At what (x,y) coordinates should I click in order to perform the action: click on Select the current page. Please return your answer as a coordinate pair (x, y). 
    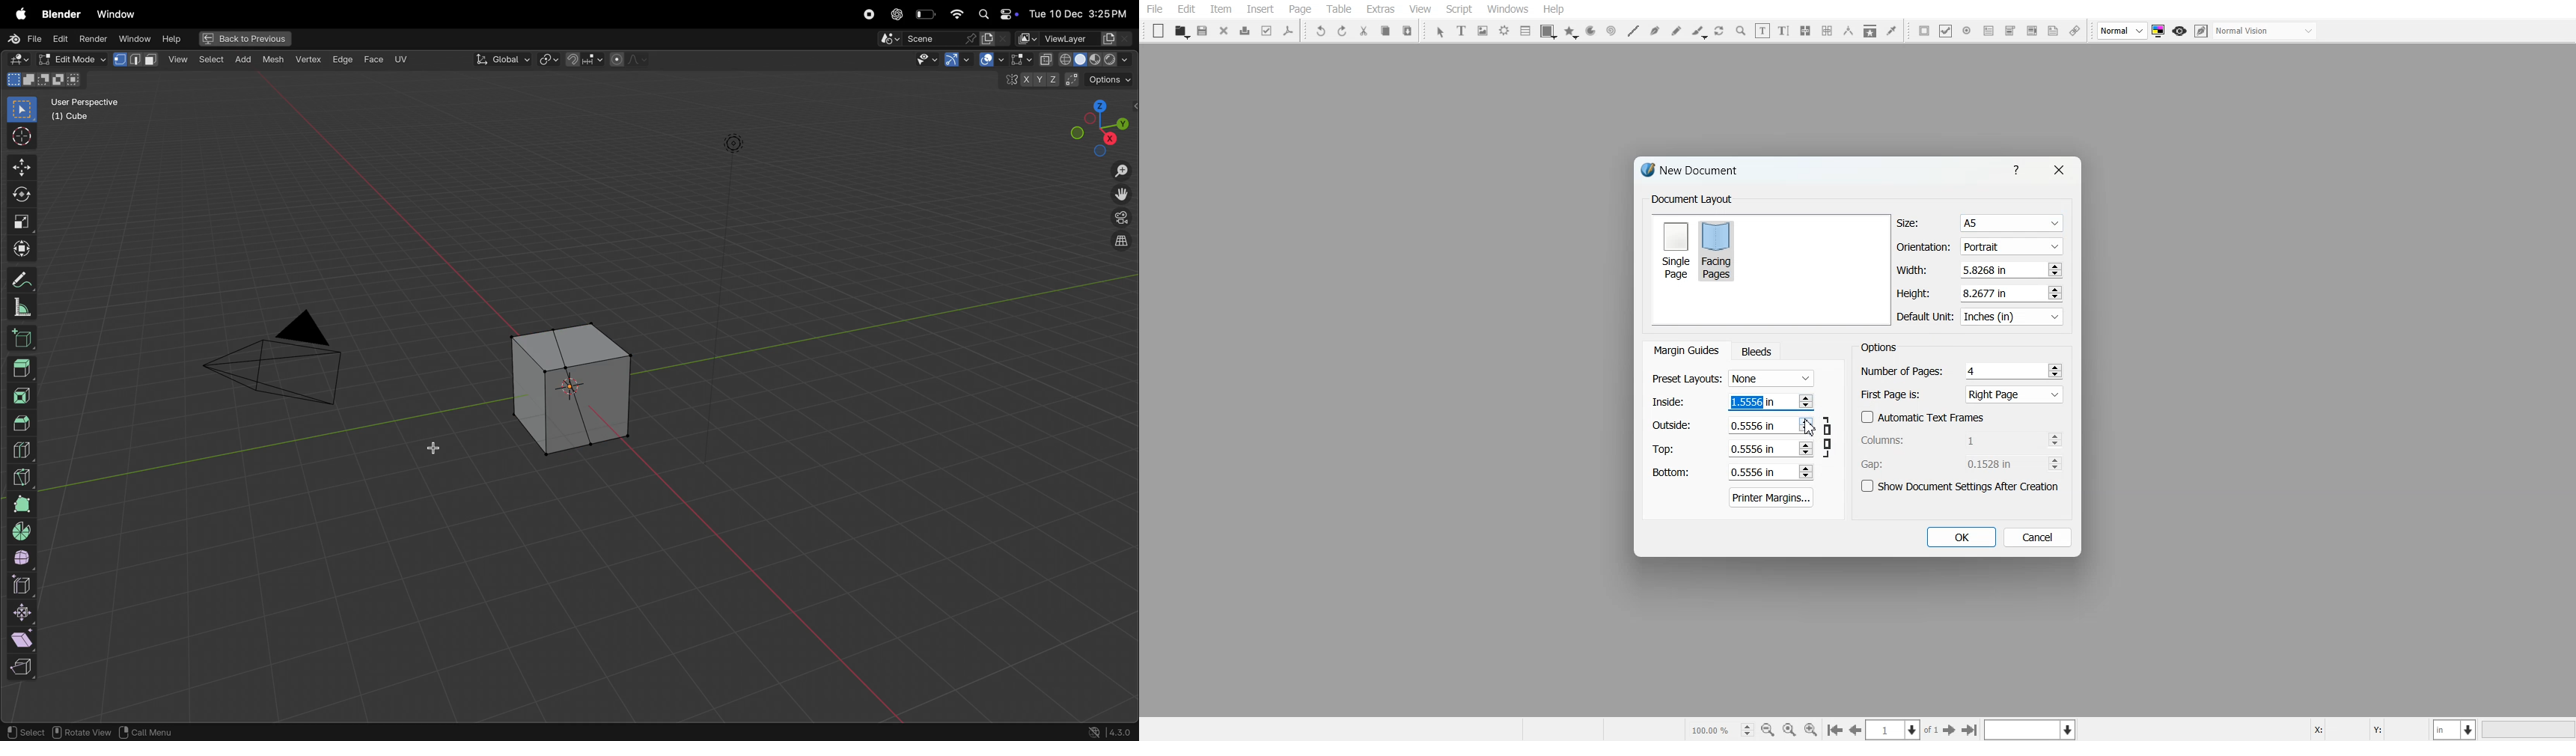
    Looking at the image, I should click on (1903, 730).